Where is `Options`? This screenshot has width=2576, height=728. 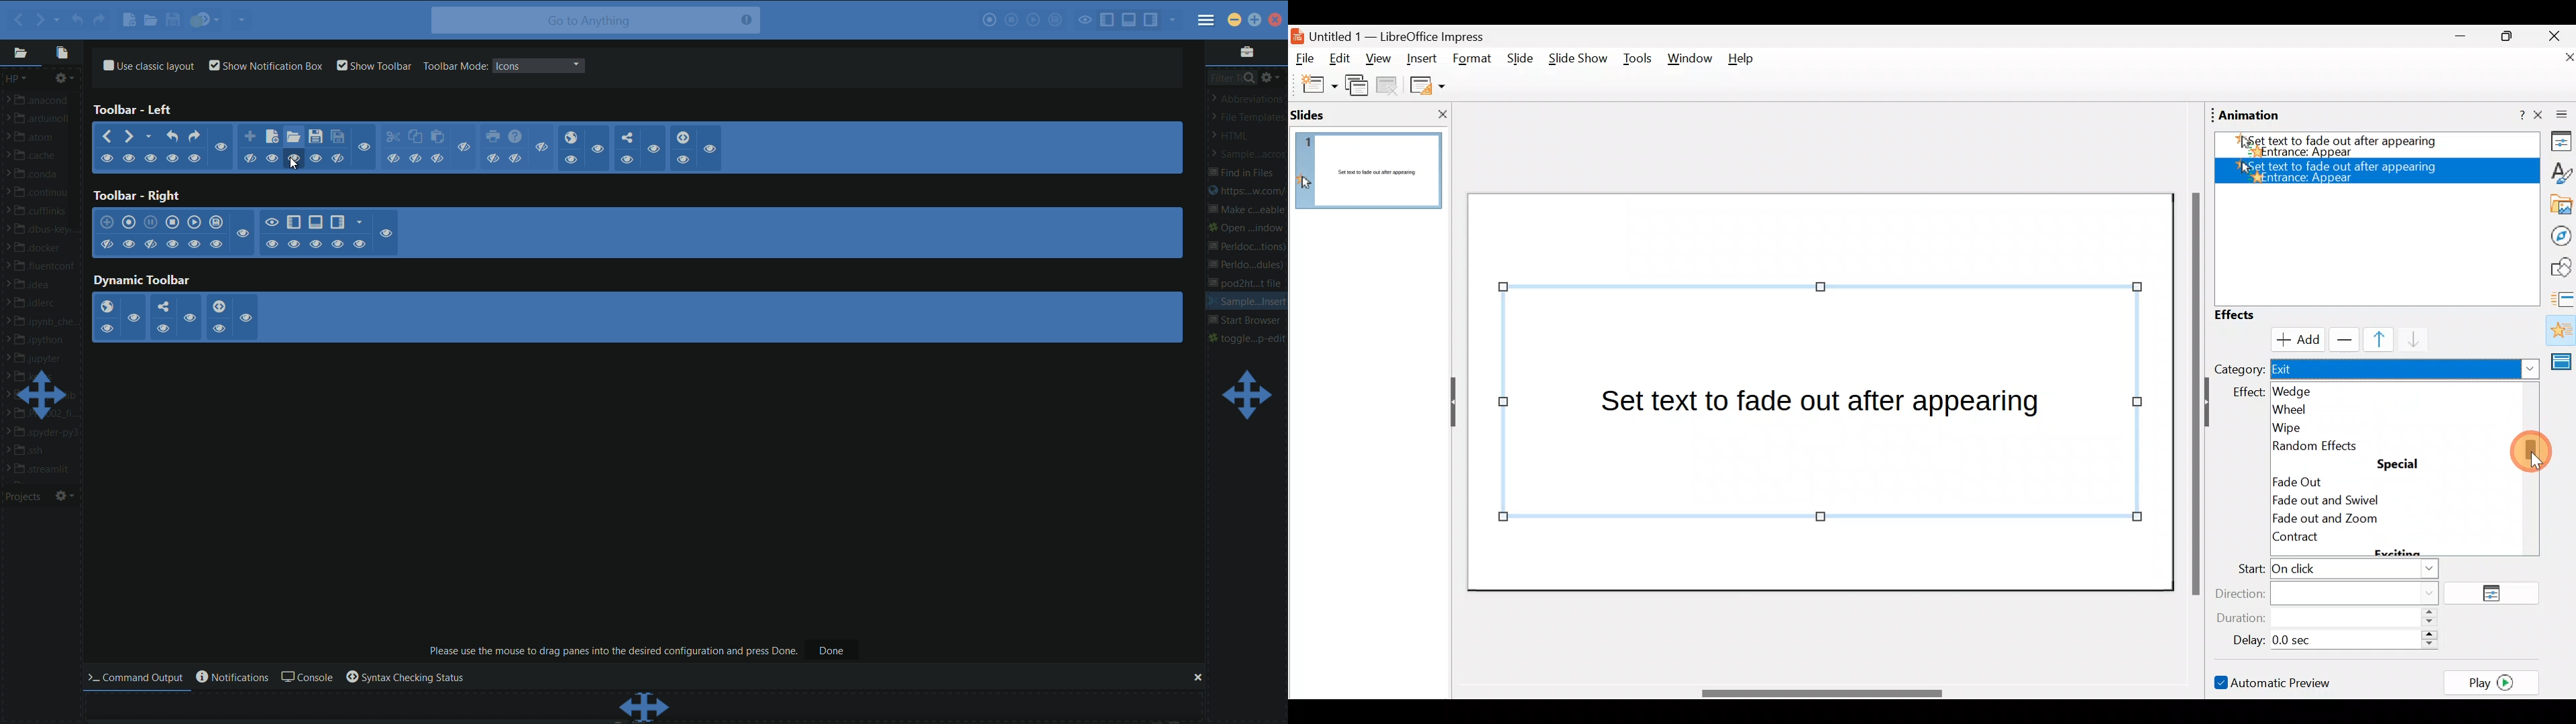
Options is located at coordinates (2497, 594).